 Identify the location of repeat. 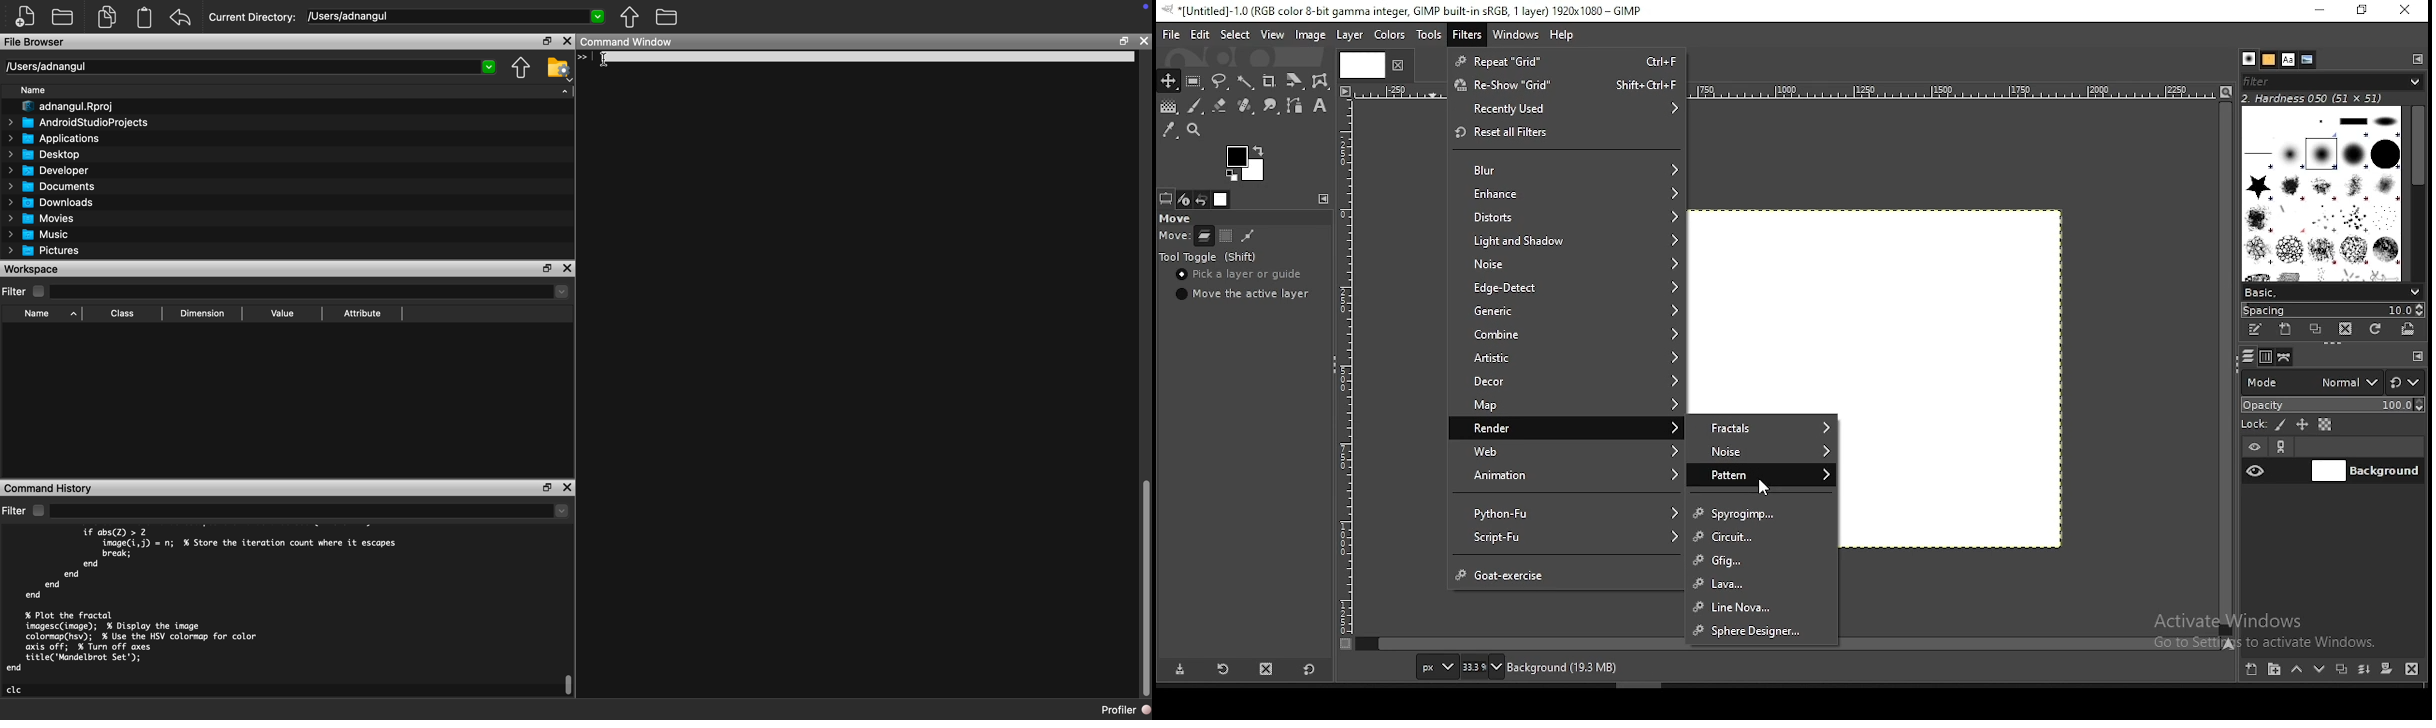
(1567, 61).